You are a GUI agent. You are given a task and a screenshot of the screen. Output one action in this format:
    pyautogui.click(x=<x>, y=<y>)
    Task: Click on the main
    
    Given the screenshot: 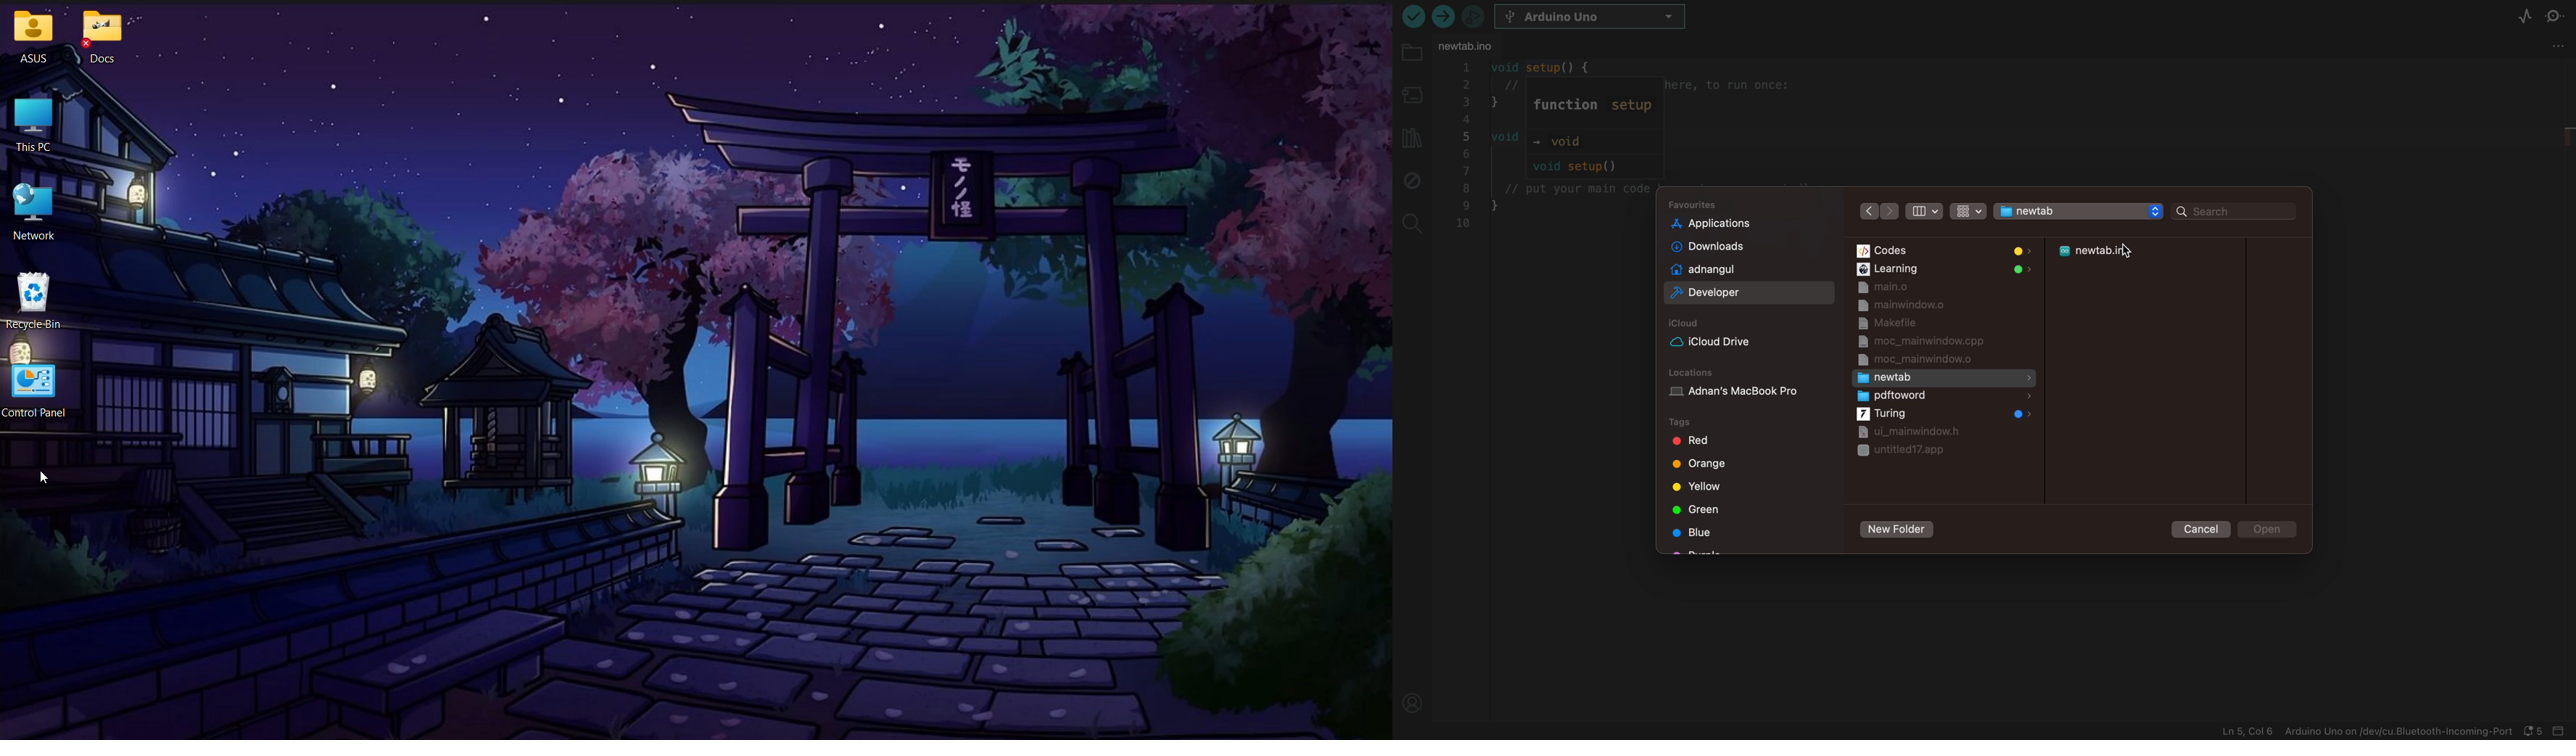 What is the action you would take?
    pyautogui.click(x=1943, y=288)
    